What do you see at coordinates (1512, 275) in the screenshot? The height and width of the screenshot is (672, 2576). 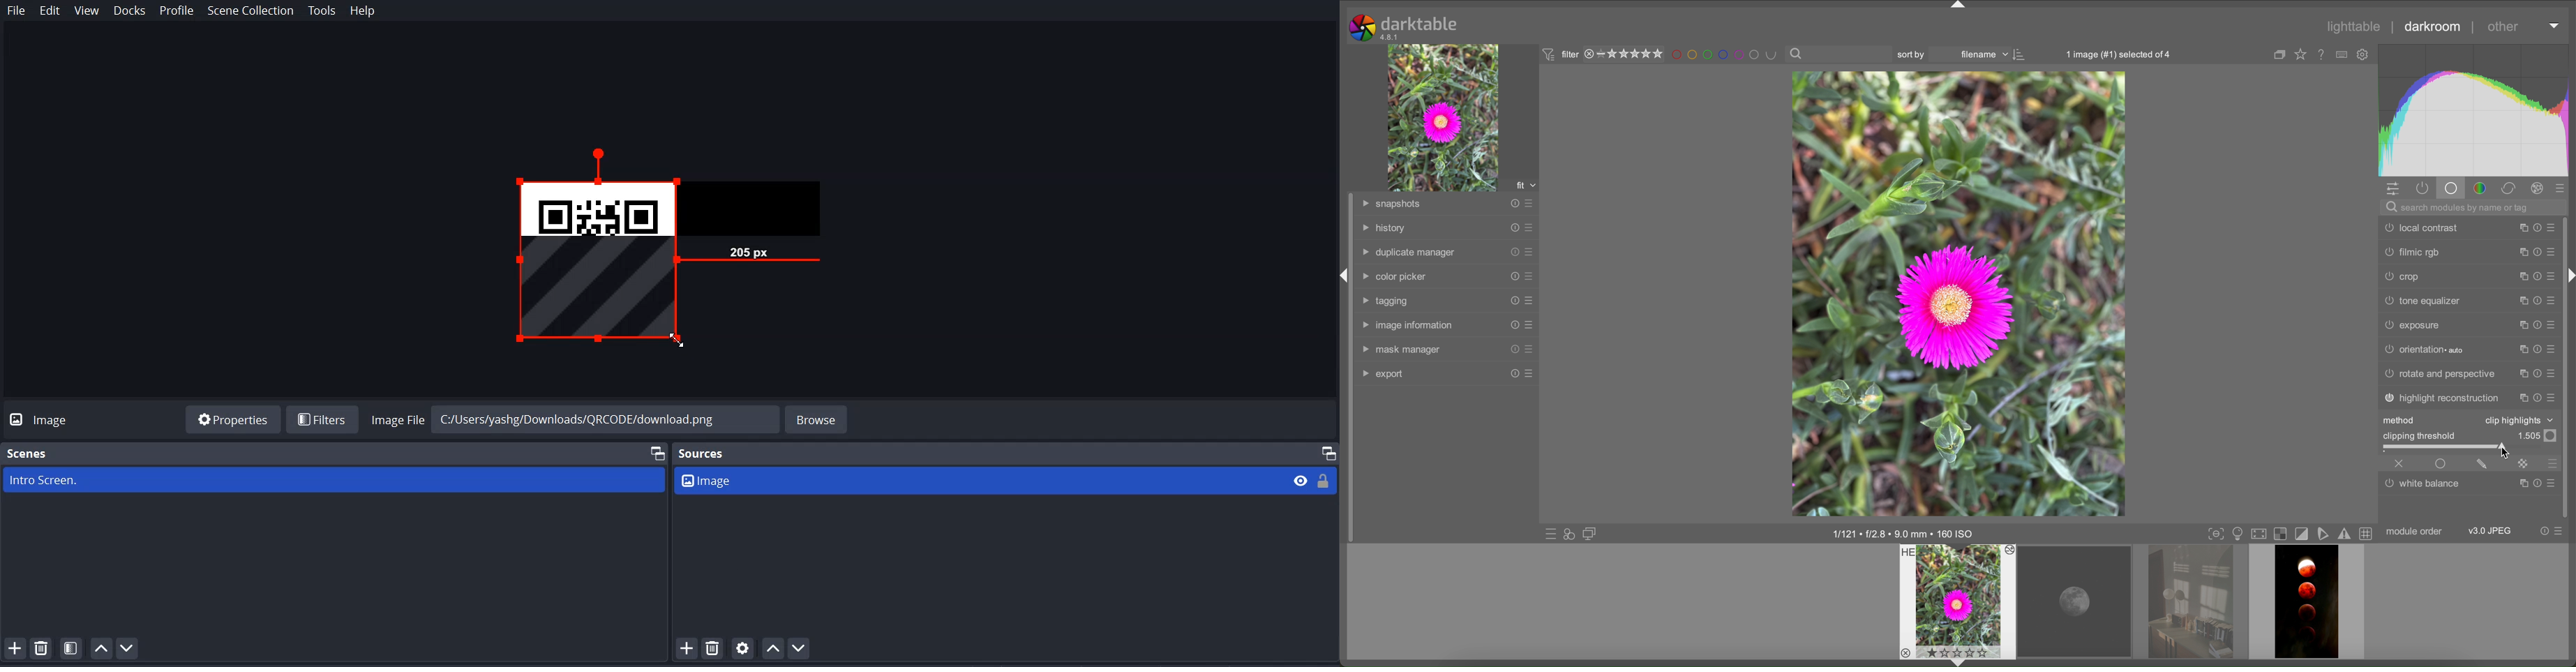 I see `reset presets` at bounding box center [1512, 275].